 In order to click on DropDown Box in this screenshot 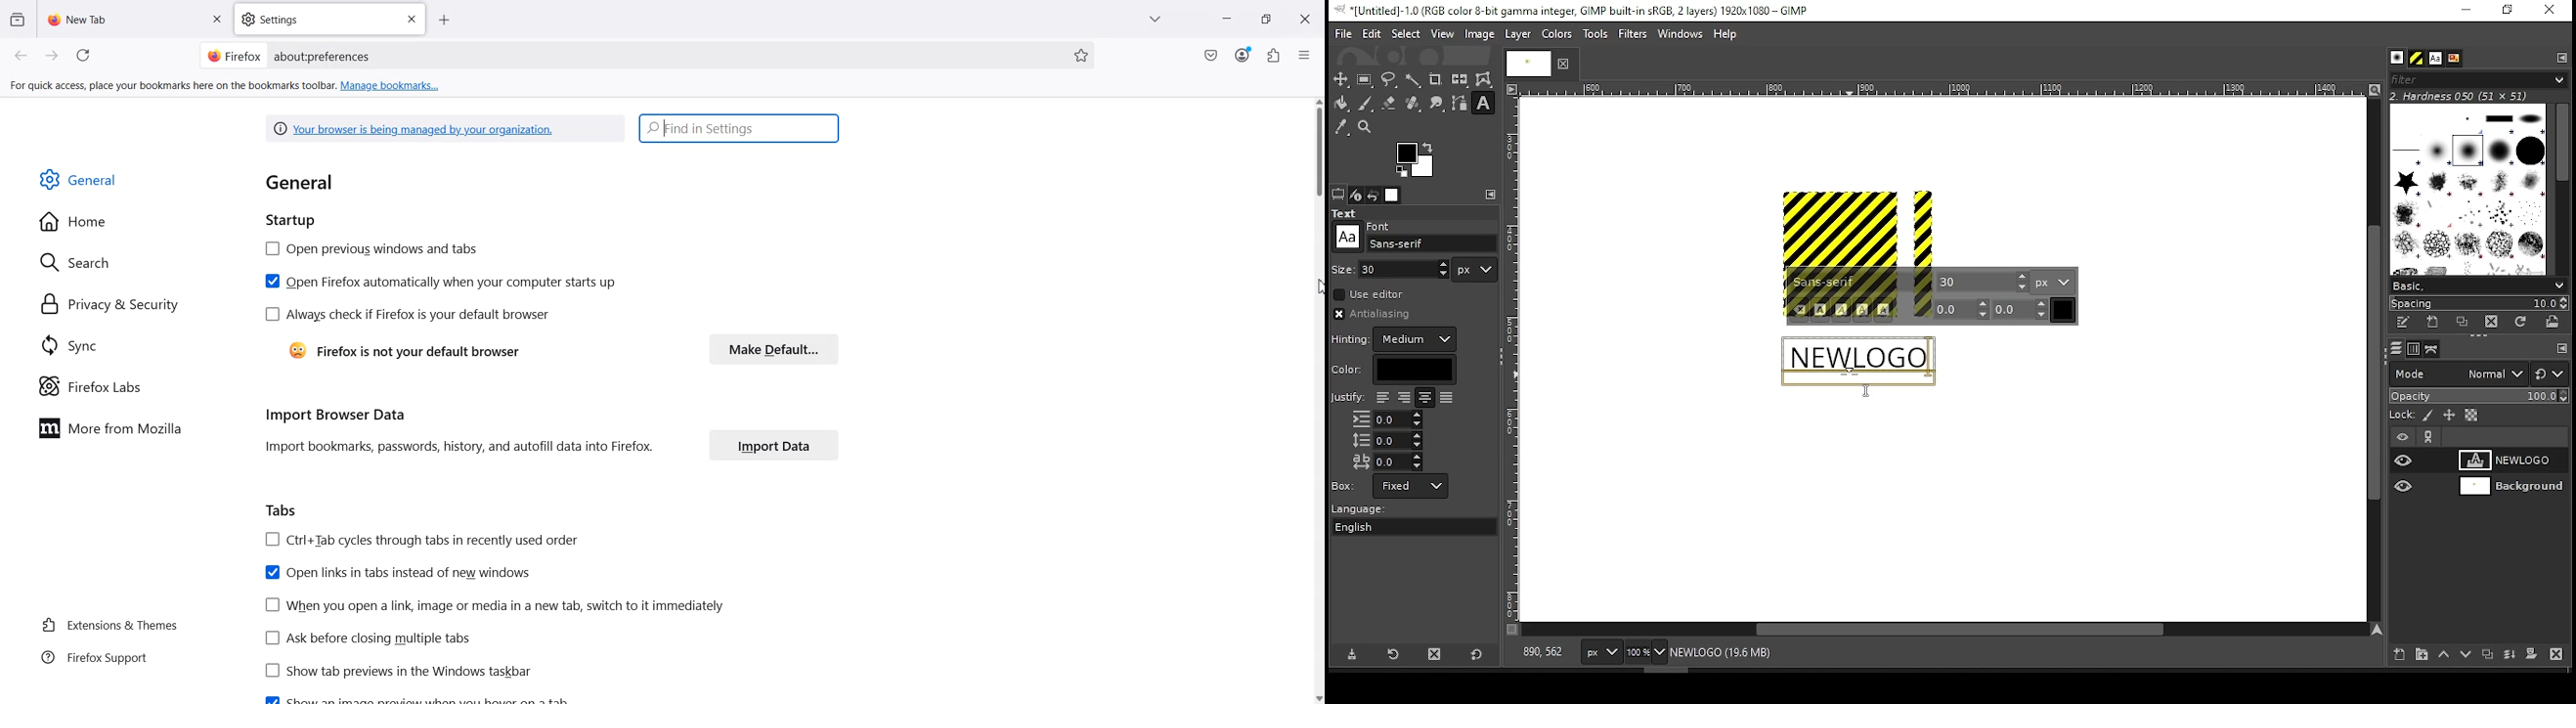, I will do `click(1159, 19)`.